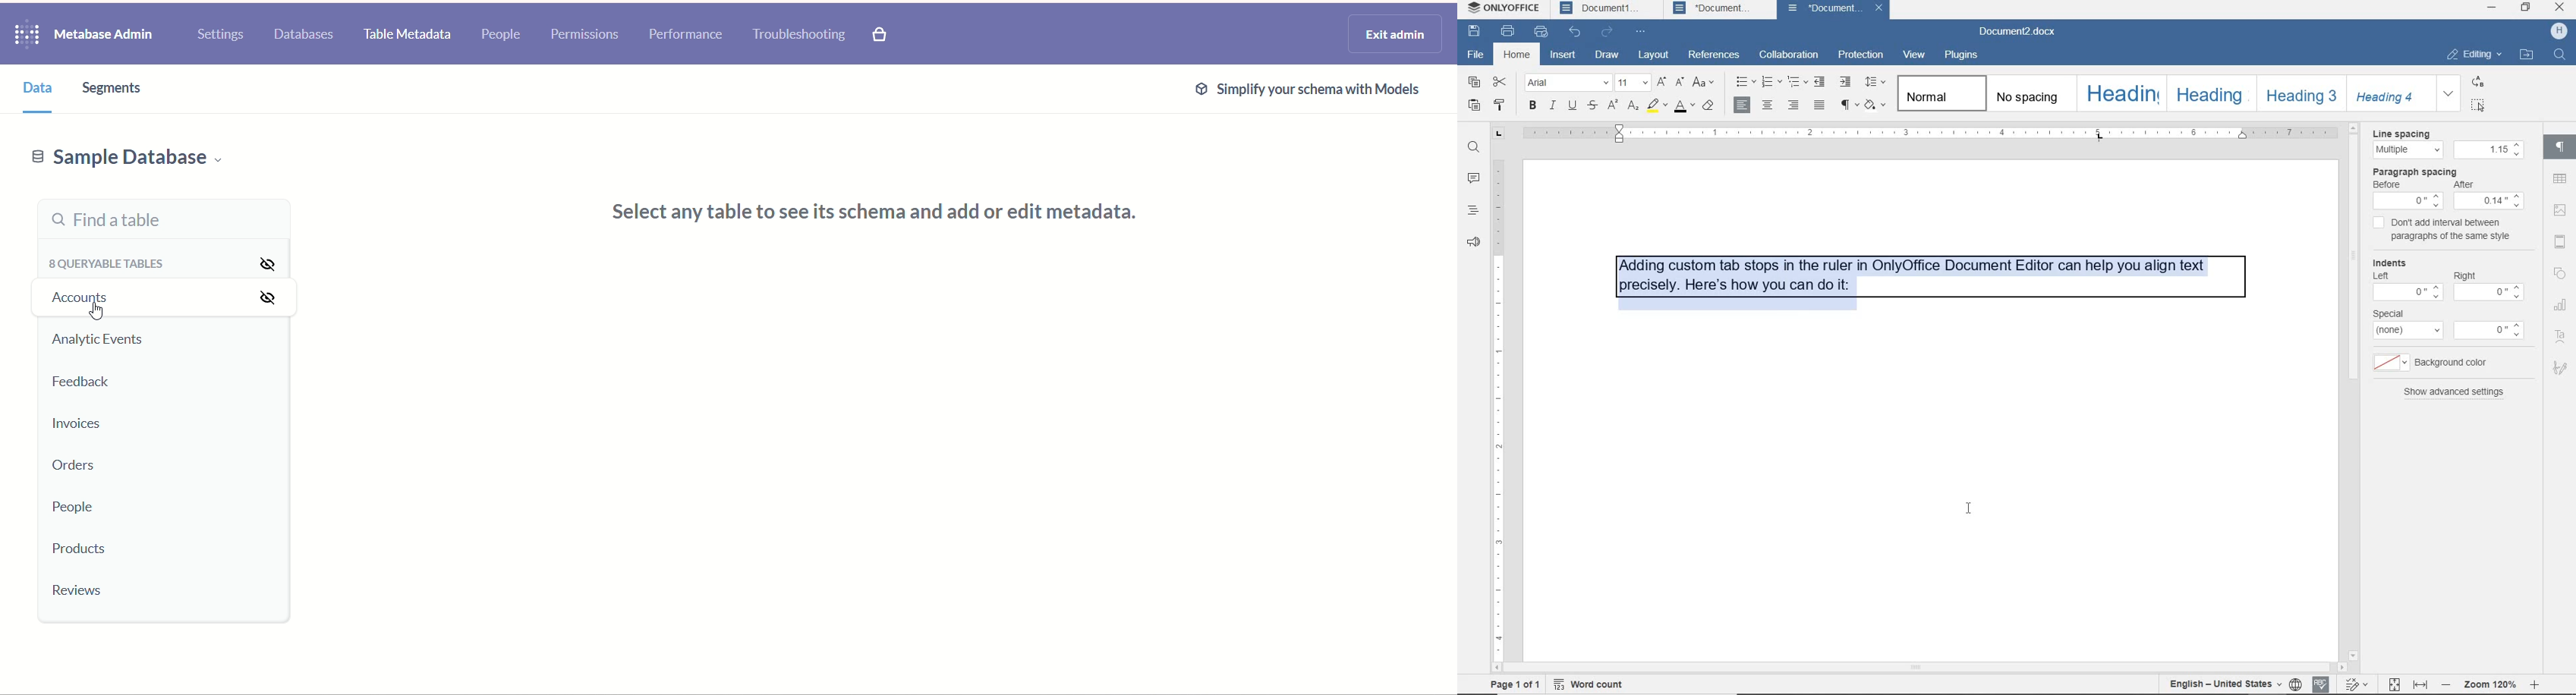  What do you see at coordinates (2563, 272) in the screenshot?
I see `shape` at bounding box center [2563, 272].